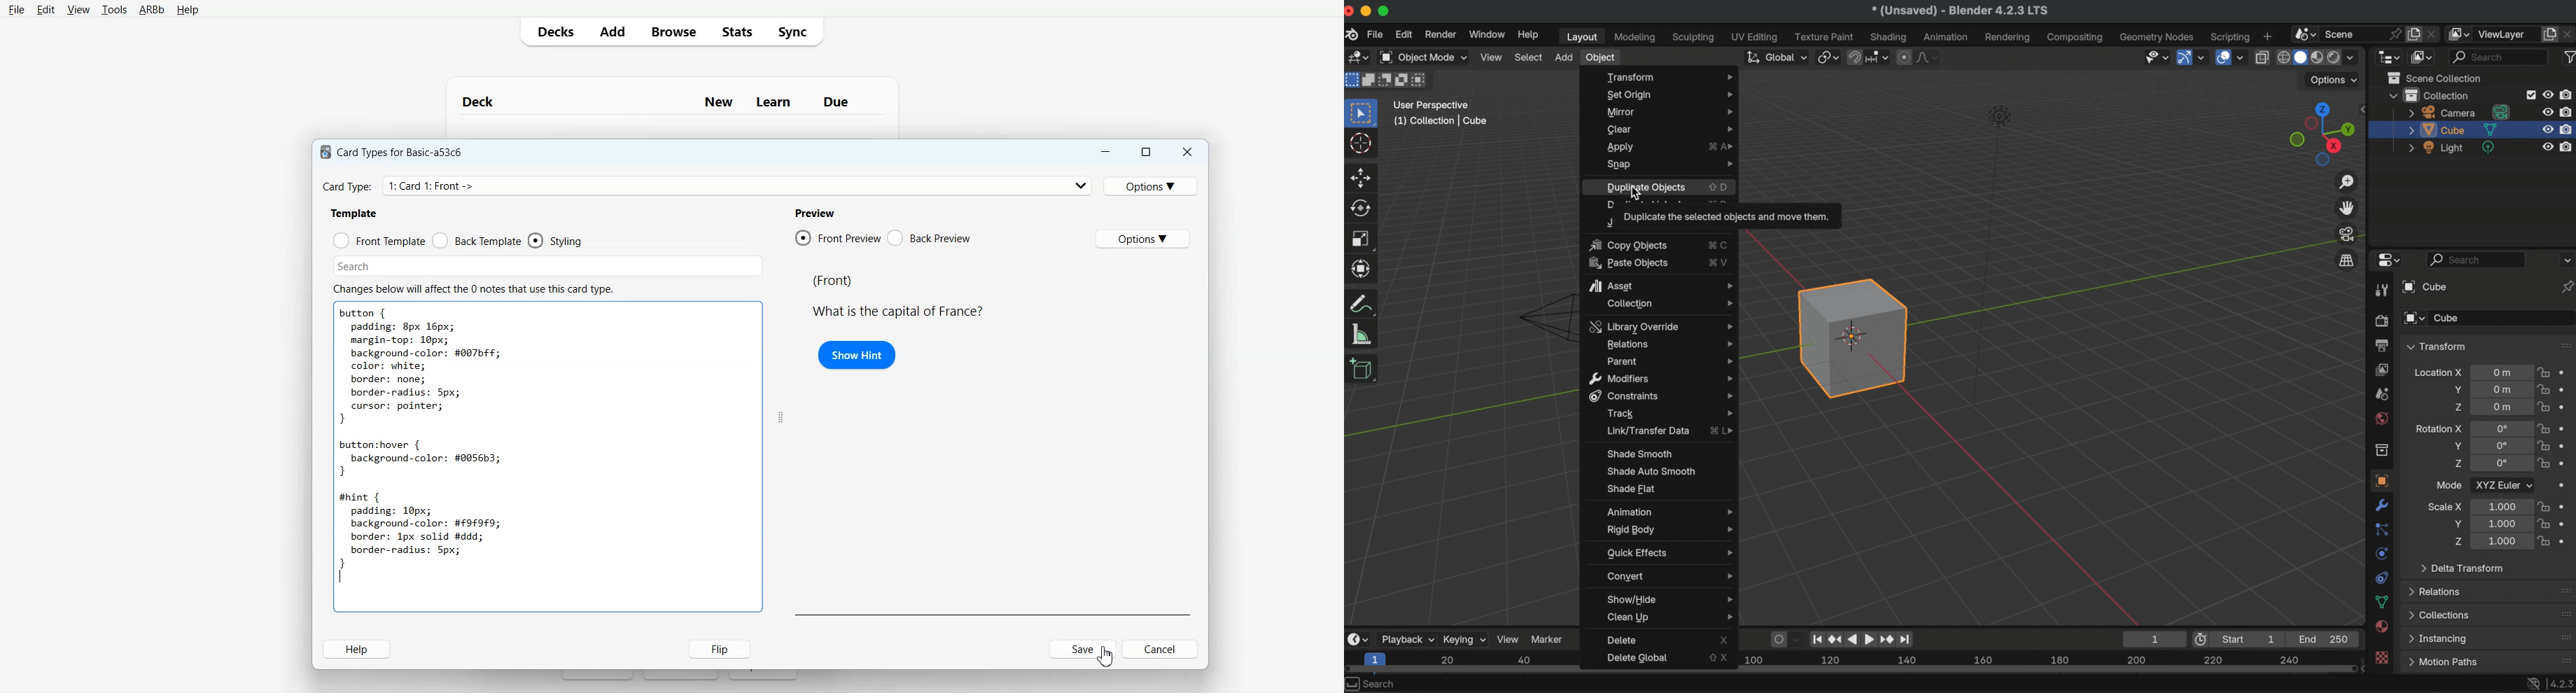 The image size is (2576, 700). Describe the element at coordinates (150, 10) in the screenshot. I see `ARBb` at that location.